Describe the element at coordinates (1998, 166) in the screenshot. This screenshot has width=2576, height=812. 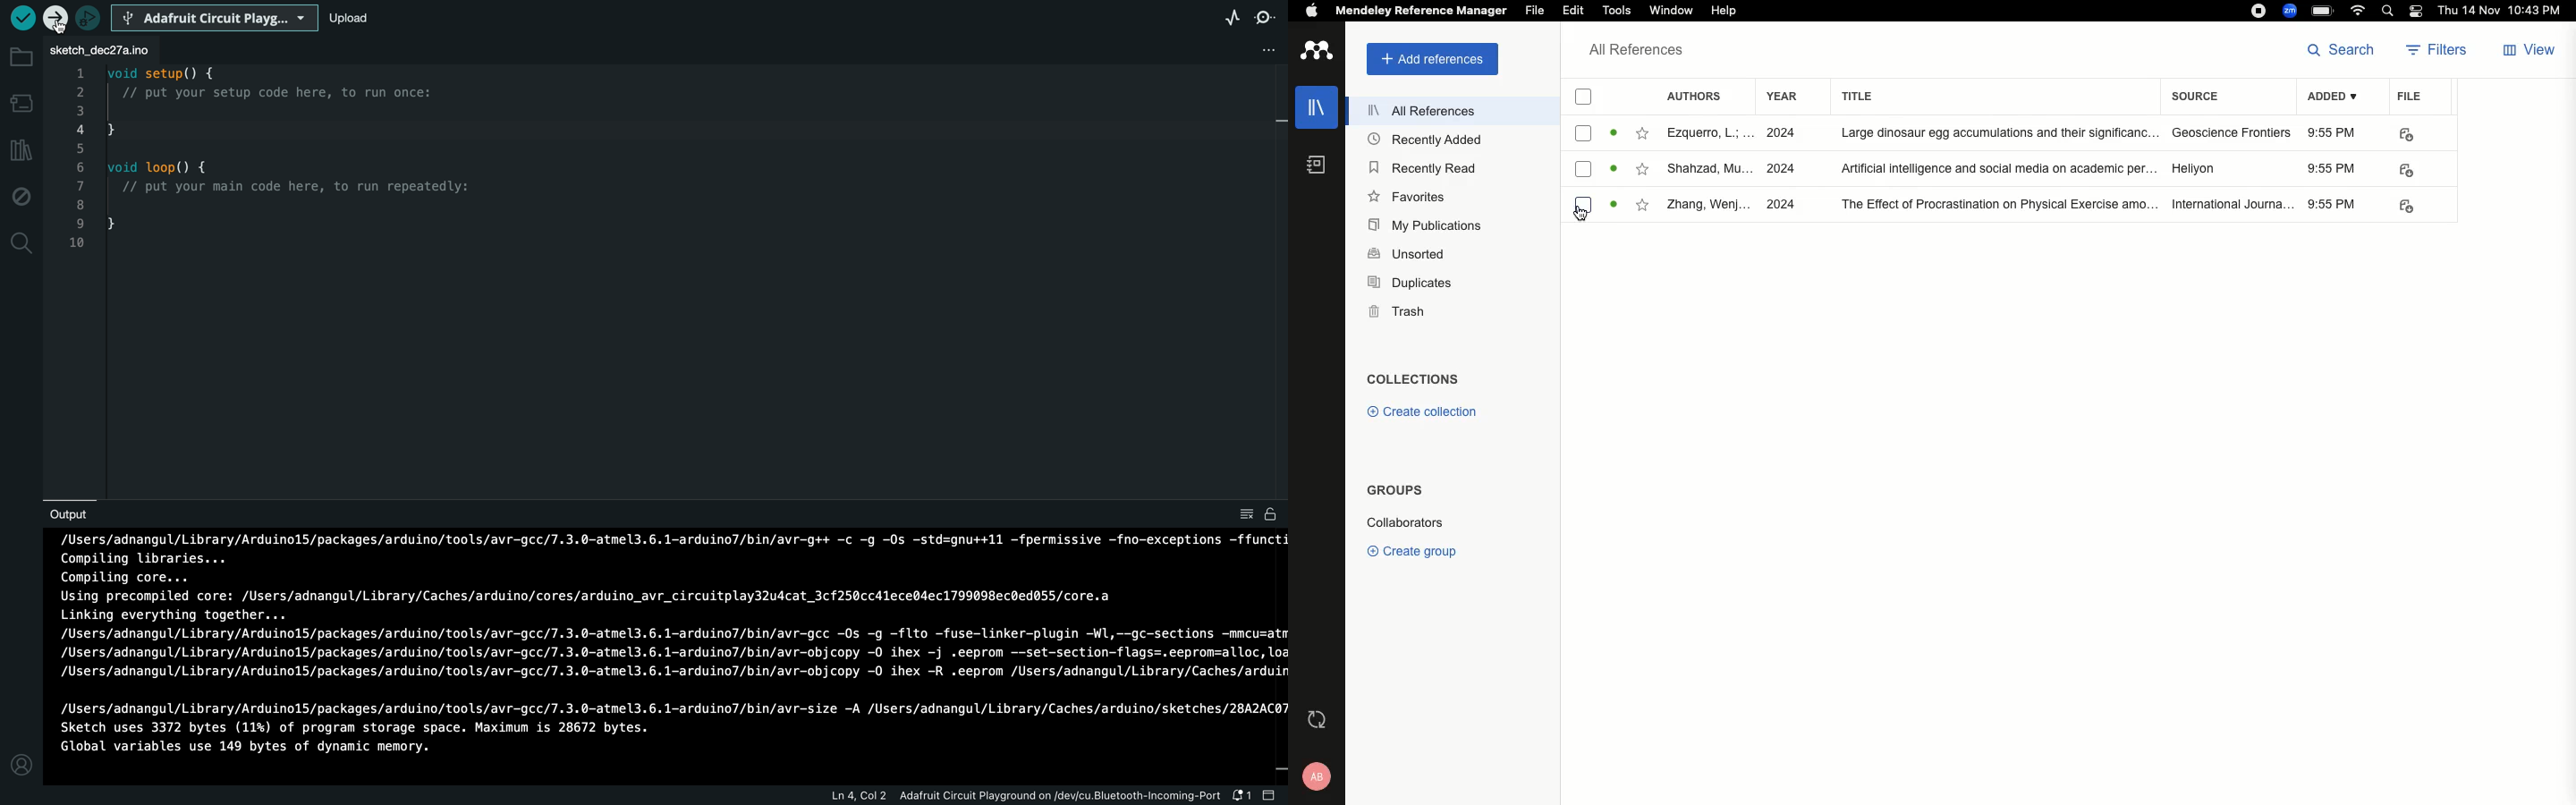
I see `artificial intelligence and social media on academic` at that location.